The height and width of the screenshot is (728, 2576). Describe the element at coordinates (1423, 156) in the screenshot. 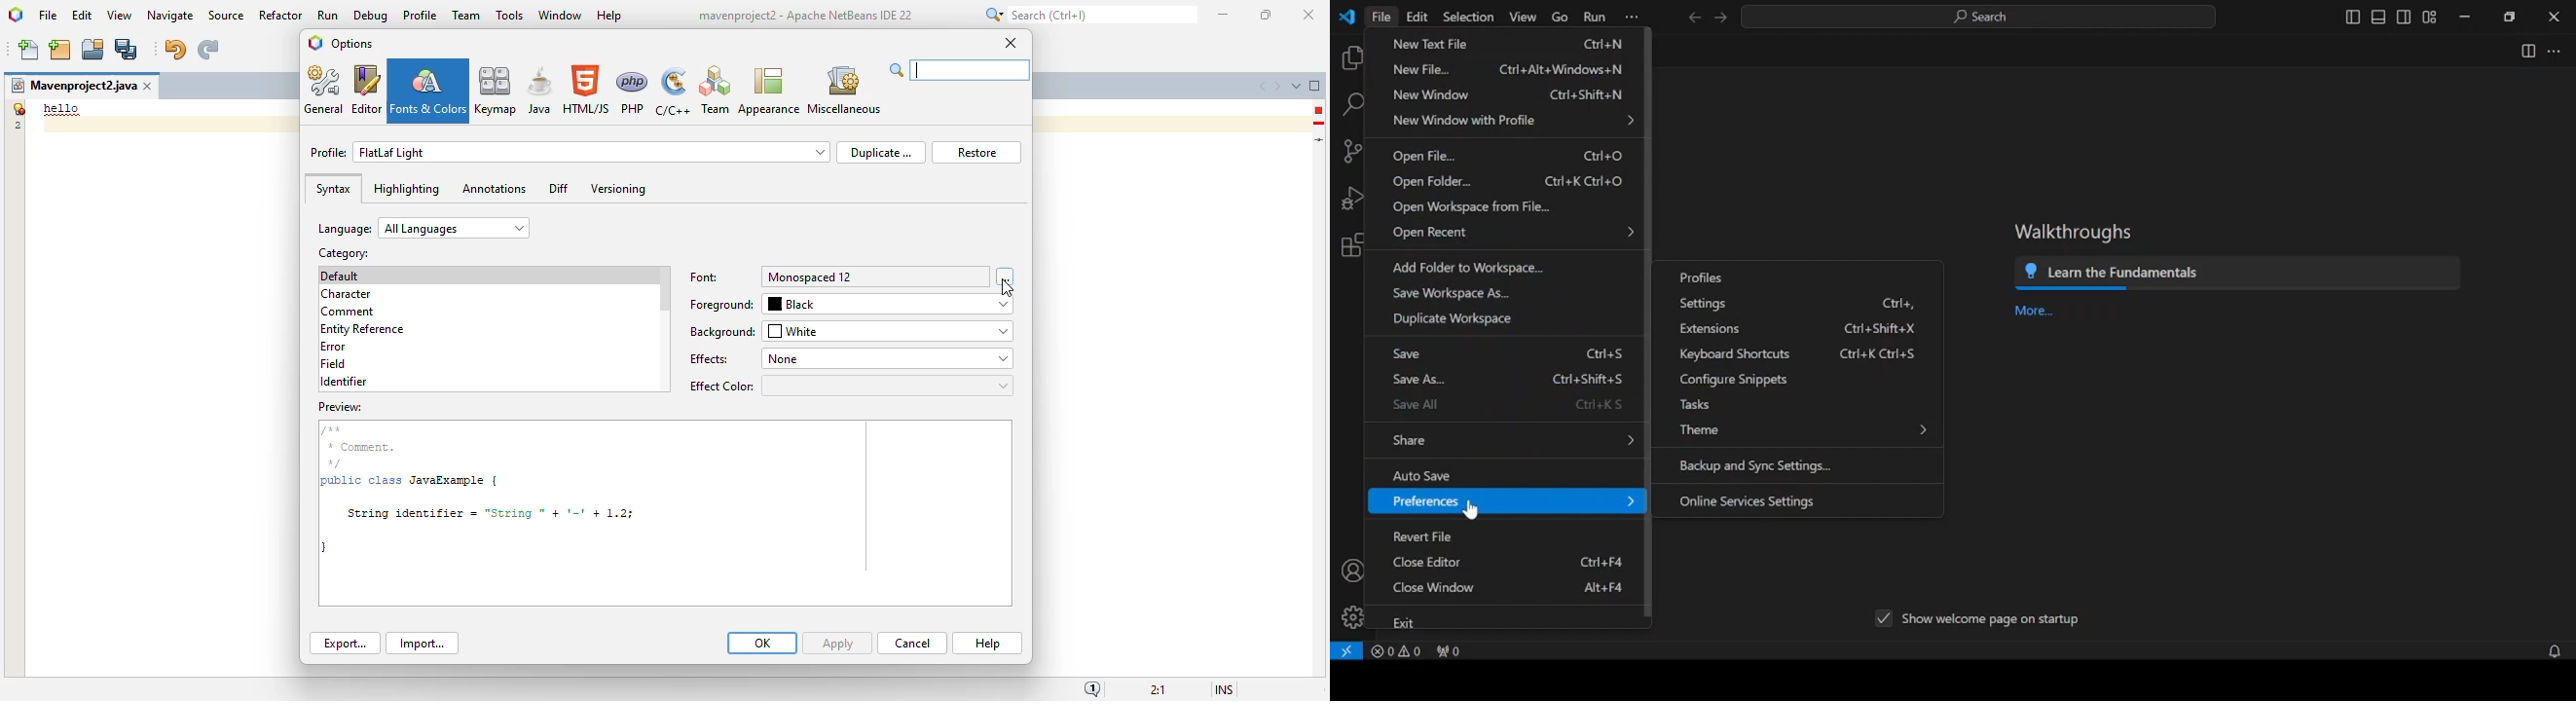

I see `open file` at that location.